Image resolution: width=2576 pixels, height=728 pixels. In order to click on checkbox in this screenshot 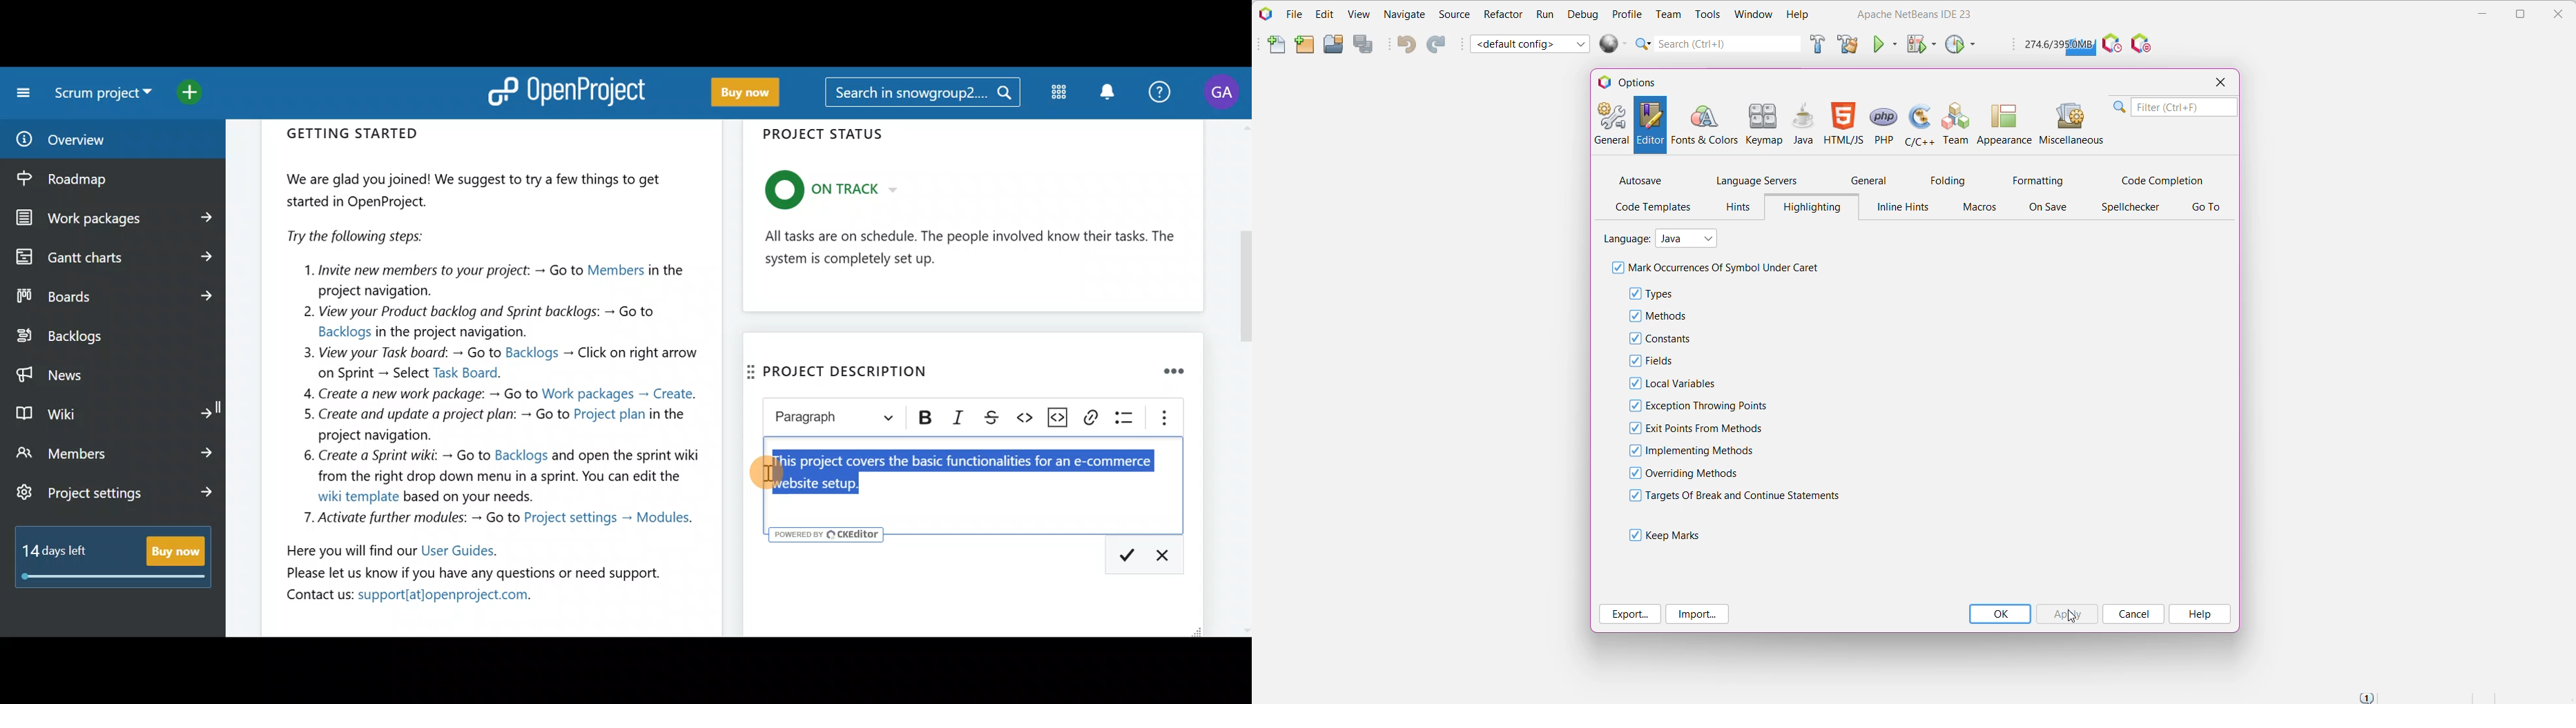, I will do `click(1633, 406)`.